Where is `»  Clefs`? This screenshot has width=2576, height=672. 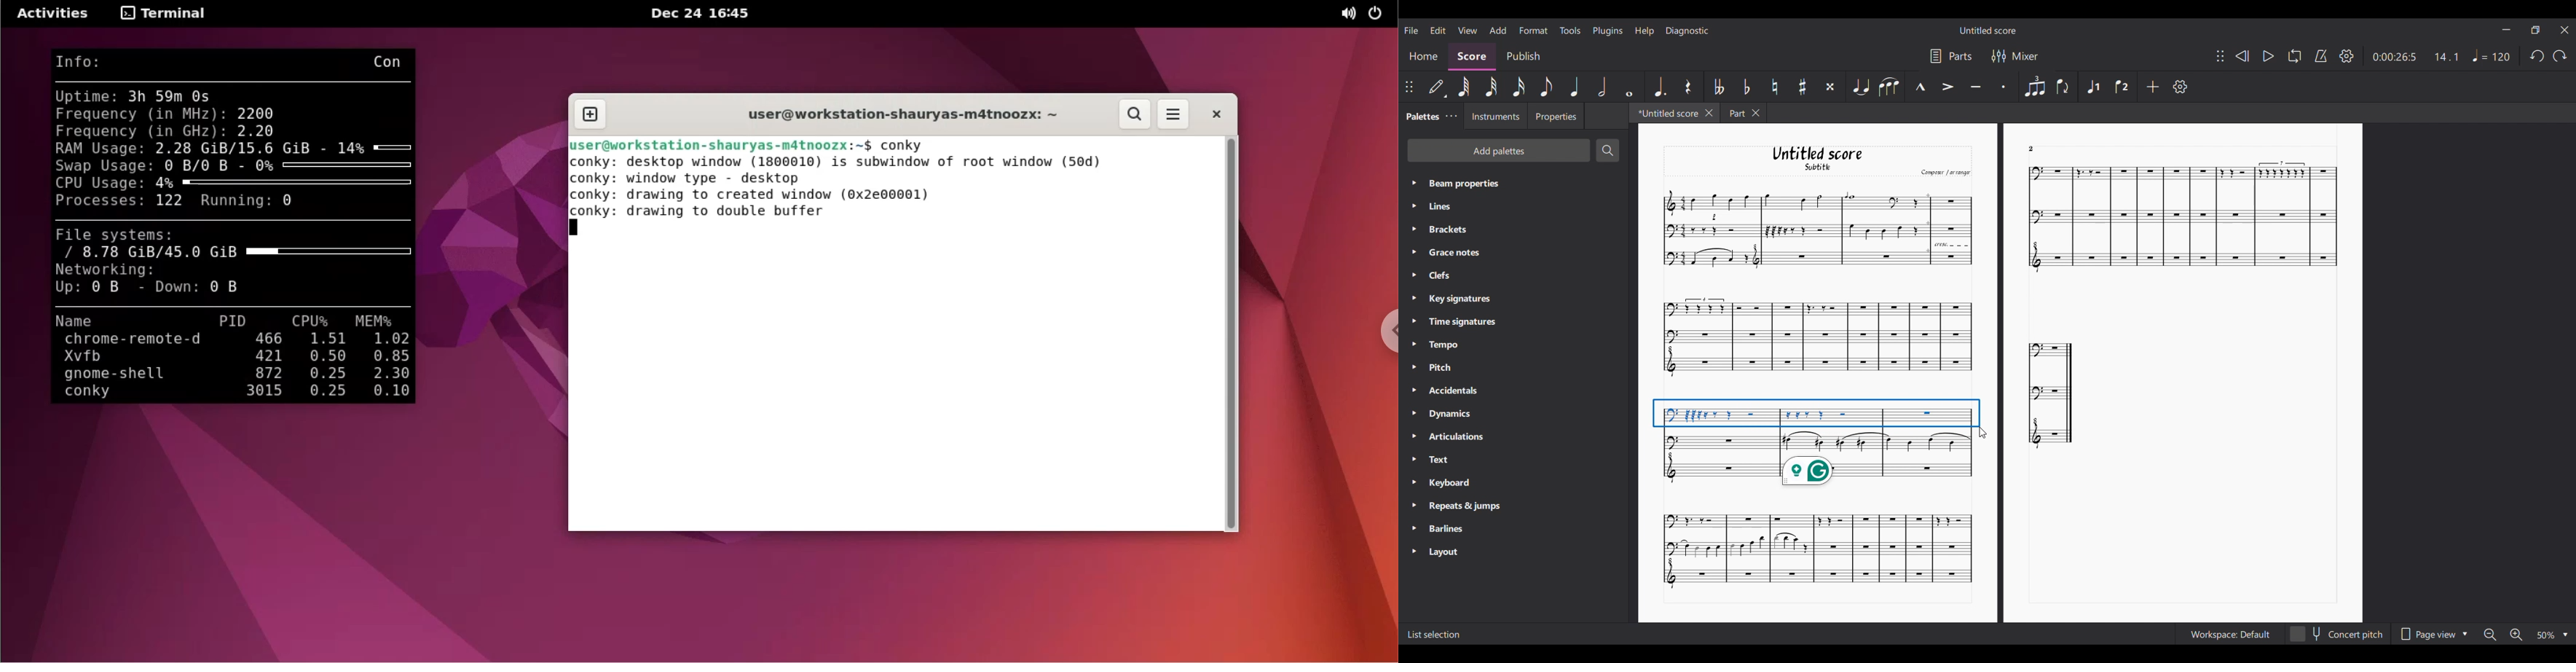 »  Clefs is located at coordinates (1443, 276).